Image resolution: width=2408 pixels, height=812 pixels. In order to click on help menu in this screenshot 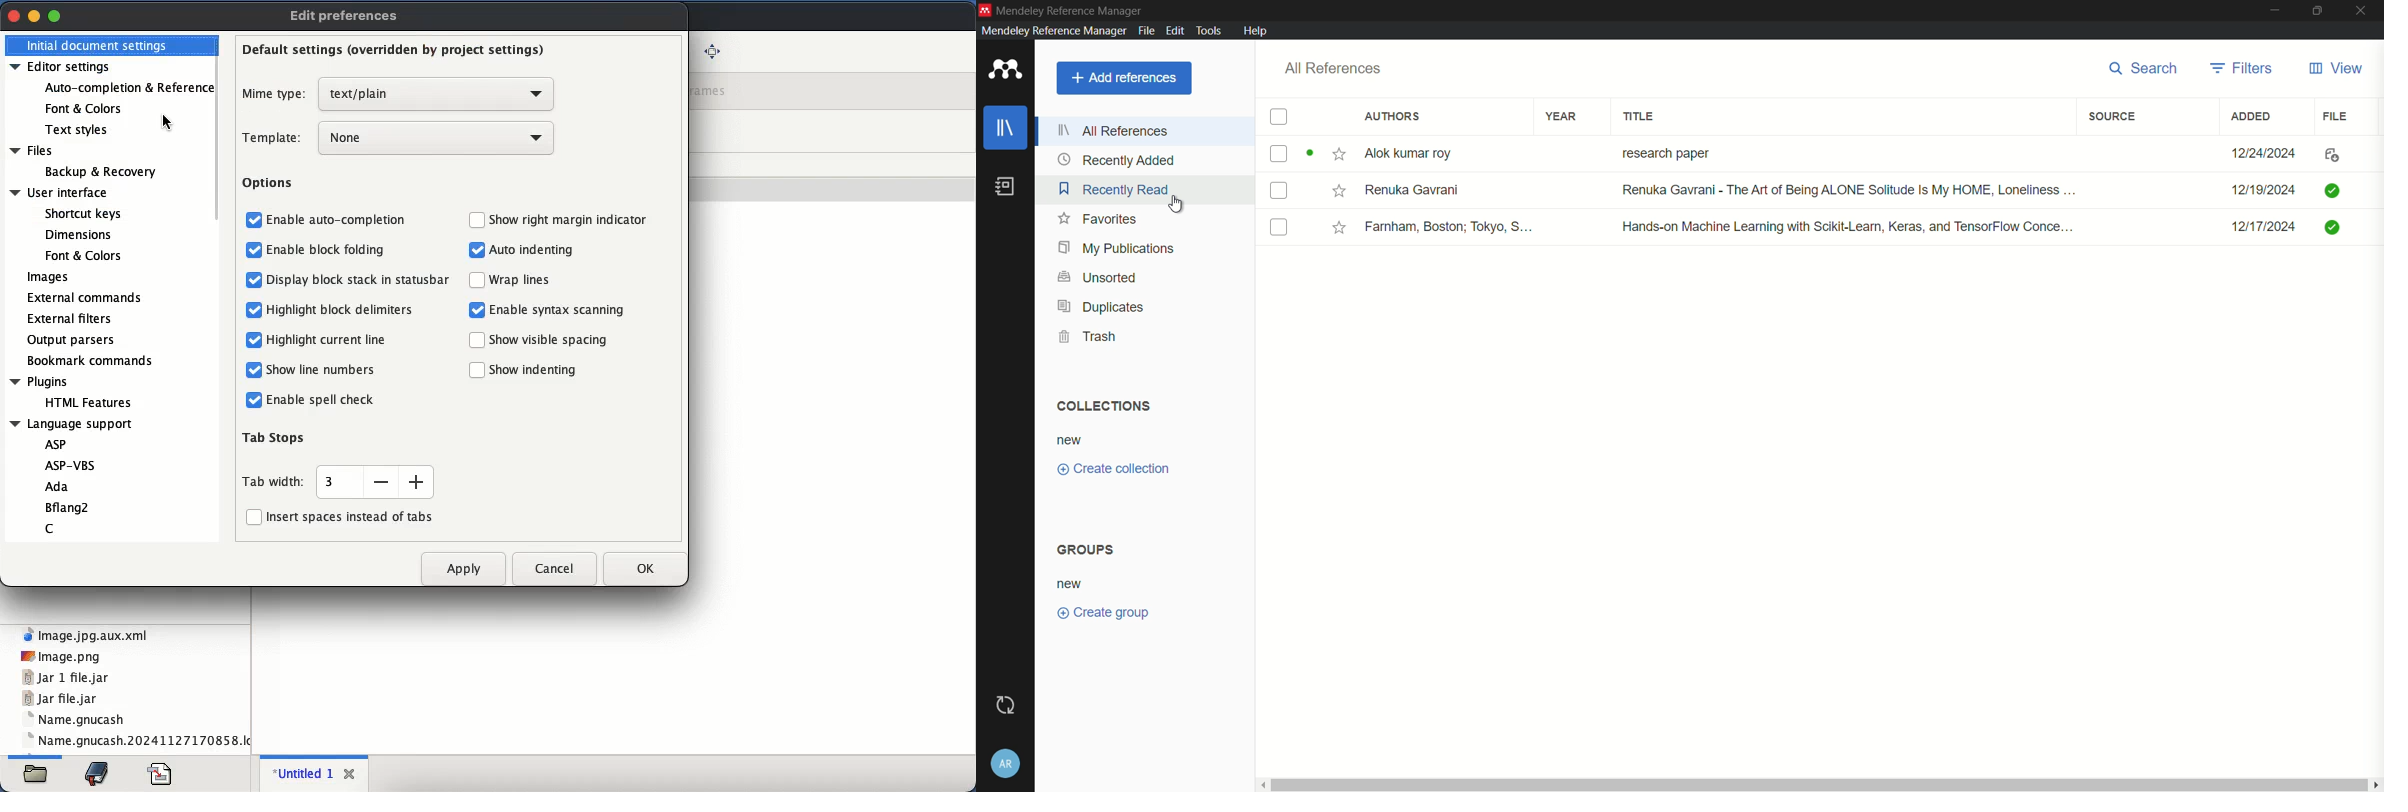, I will do `click(1258, 32)`.